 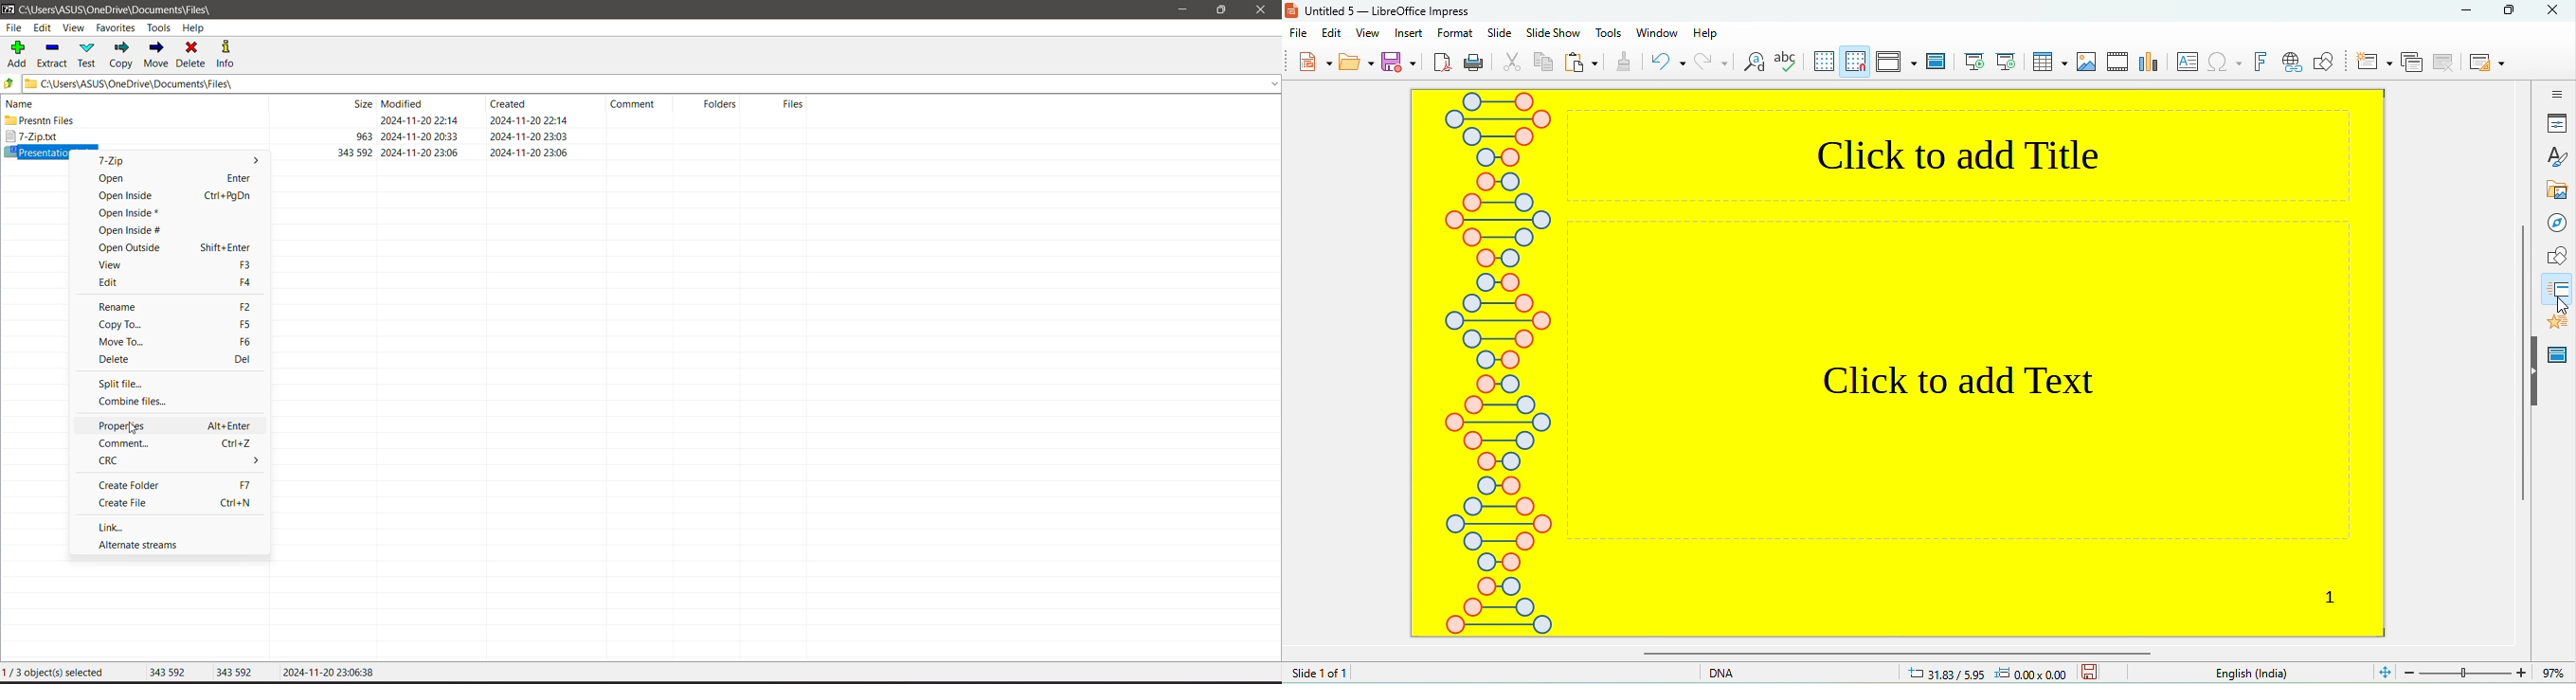 What do you see at coordinates (1941, 673) in the screenshot?
I see `31.83/5.95` at bounding box center [1941, 673].